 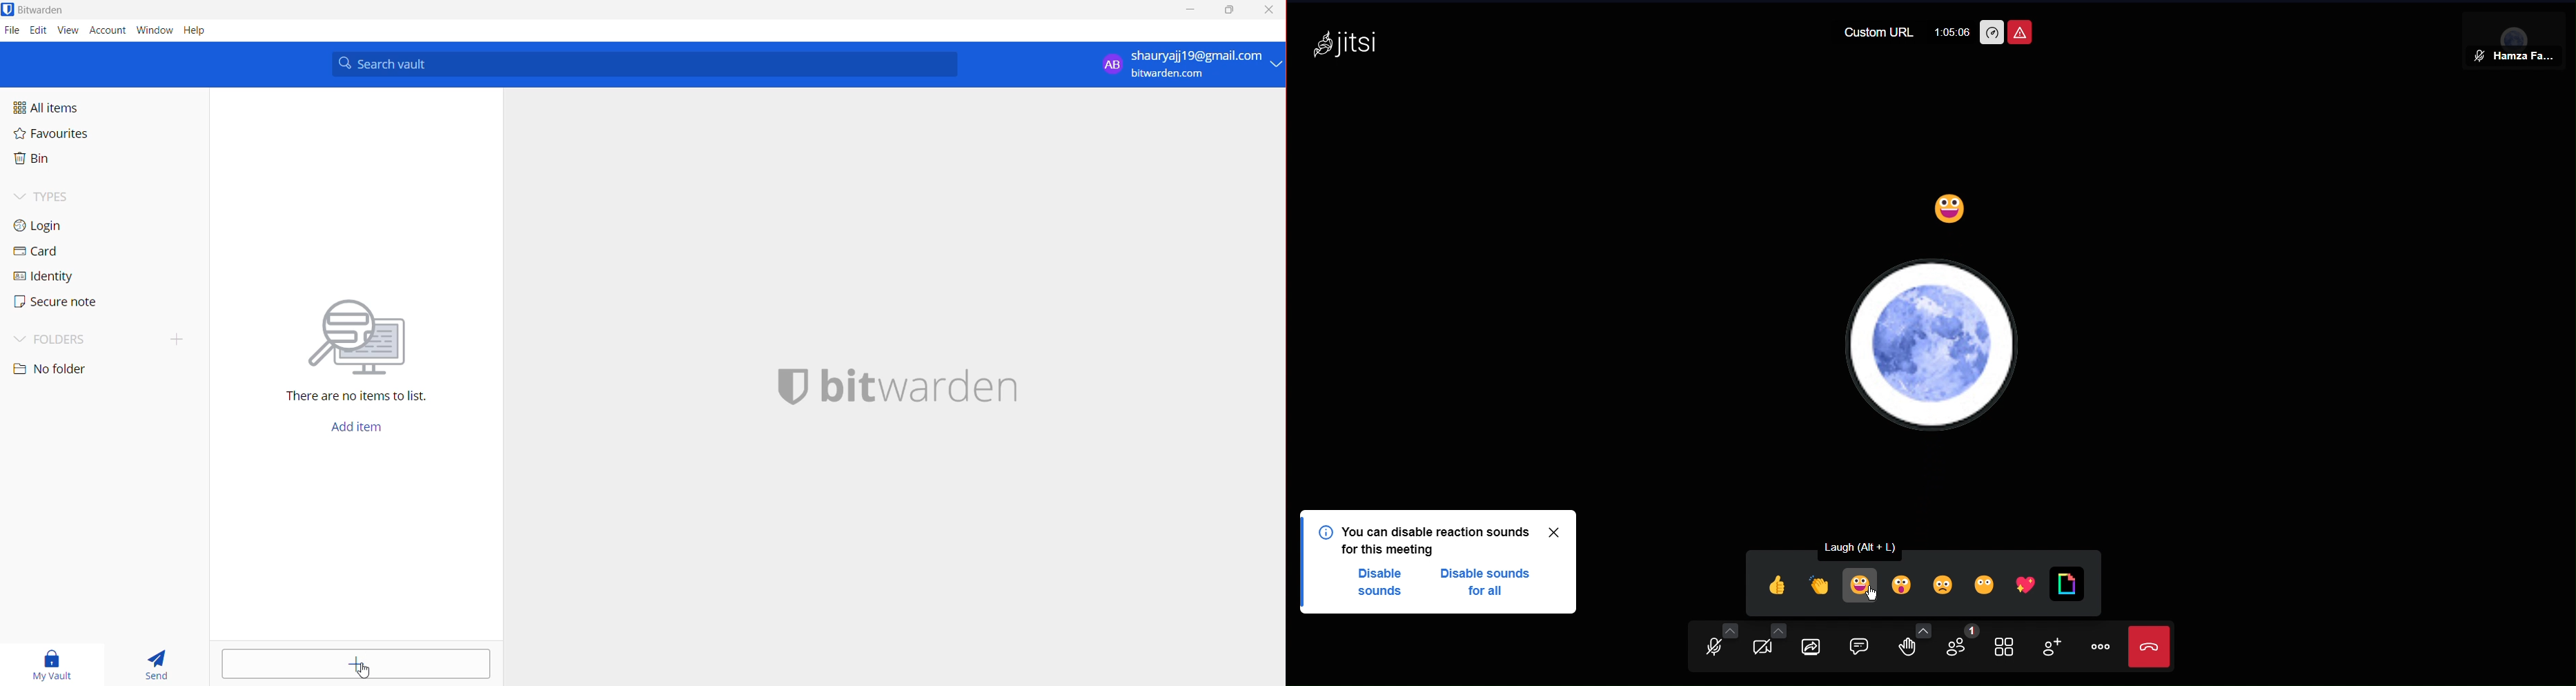 I want to click on help, so click(x=203, y=31).